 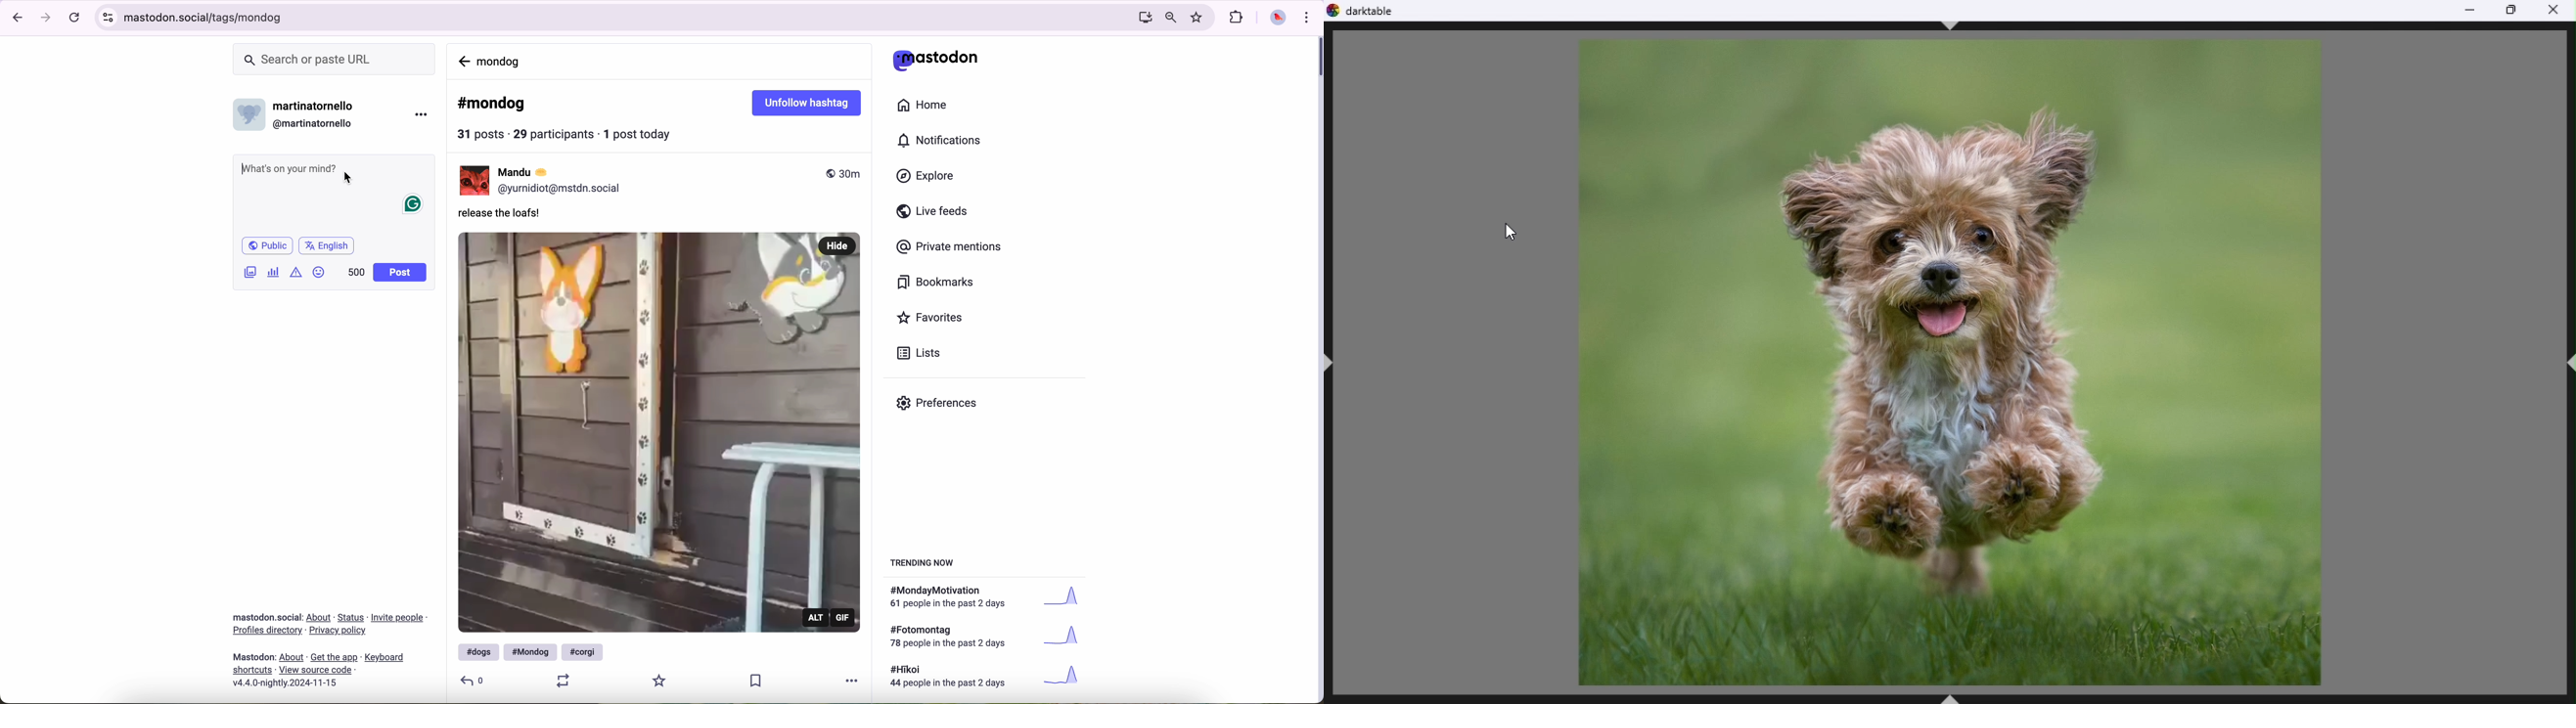 What do you see at coordinates (843, 173) in the screenshot?
I see `published 30m ago` at bounding box center [843, 173].